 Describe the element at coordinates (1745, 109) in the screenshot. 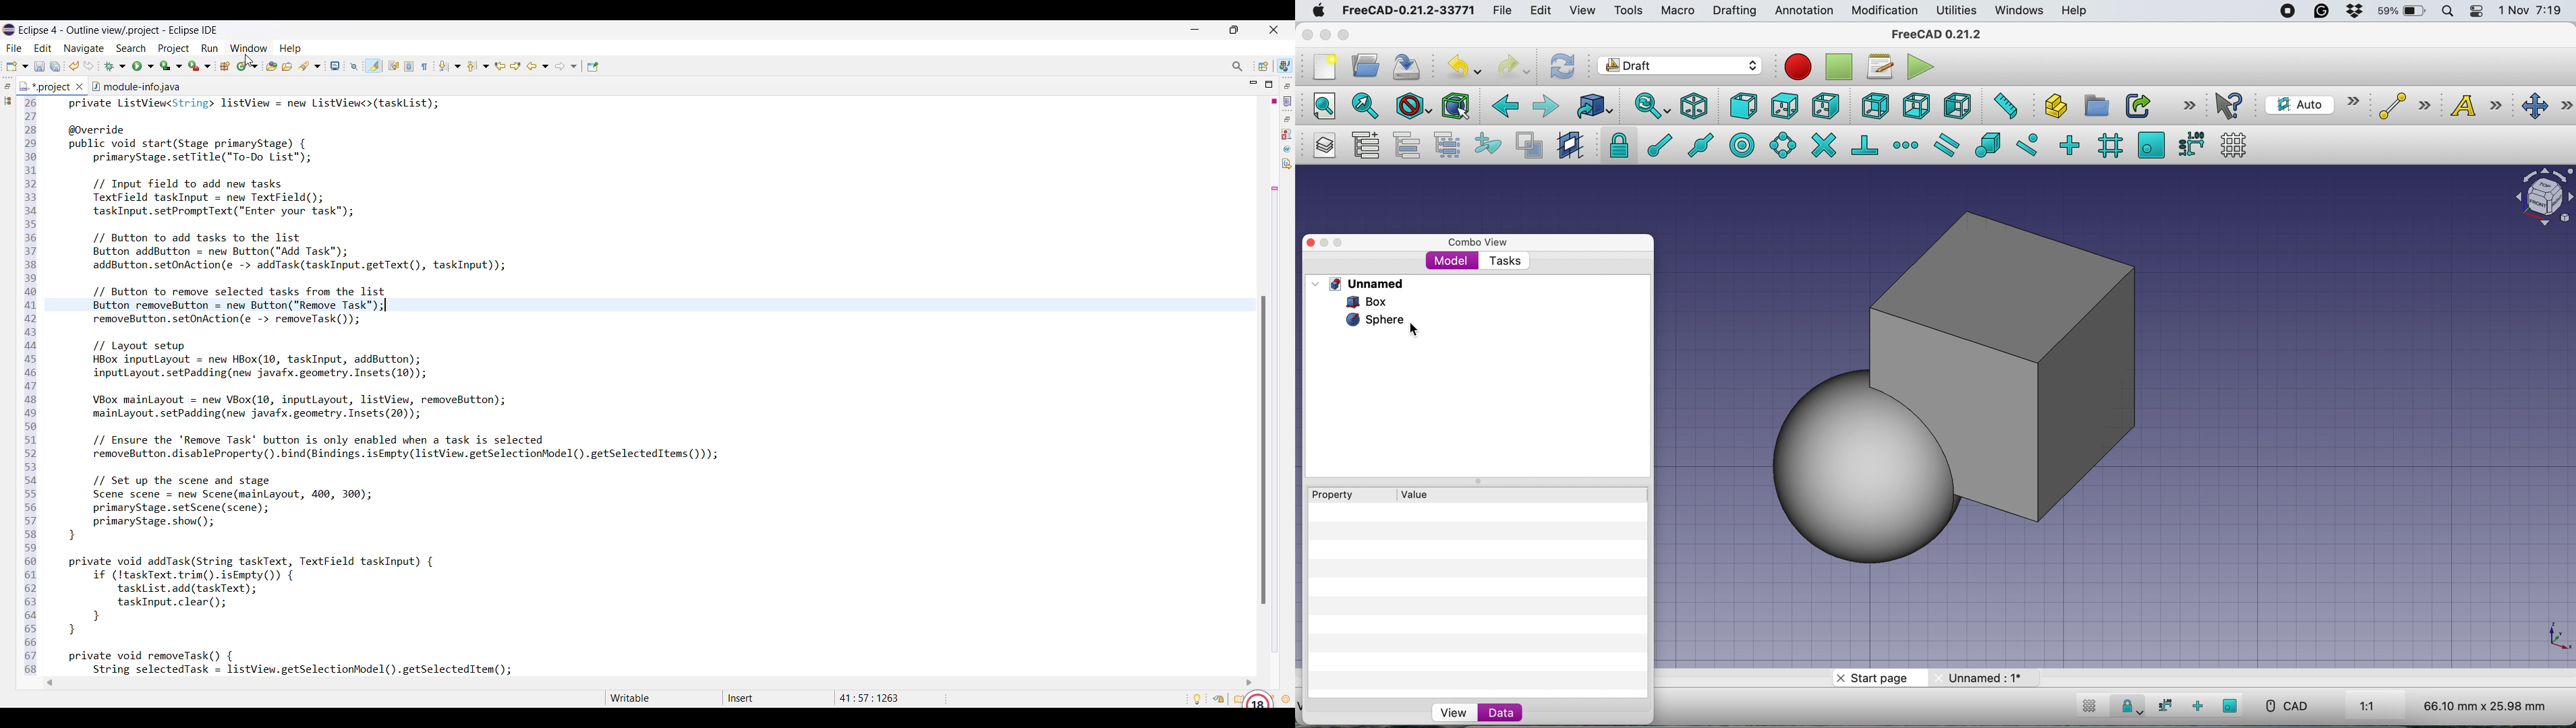

I see `front` at that location.